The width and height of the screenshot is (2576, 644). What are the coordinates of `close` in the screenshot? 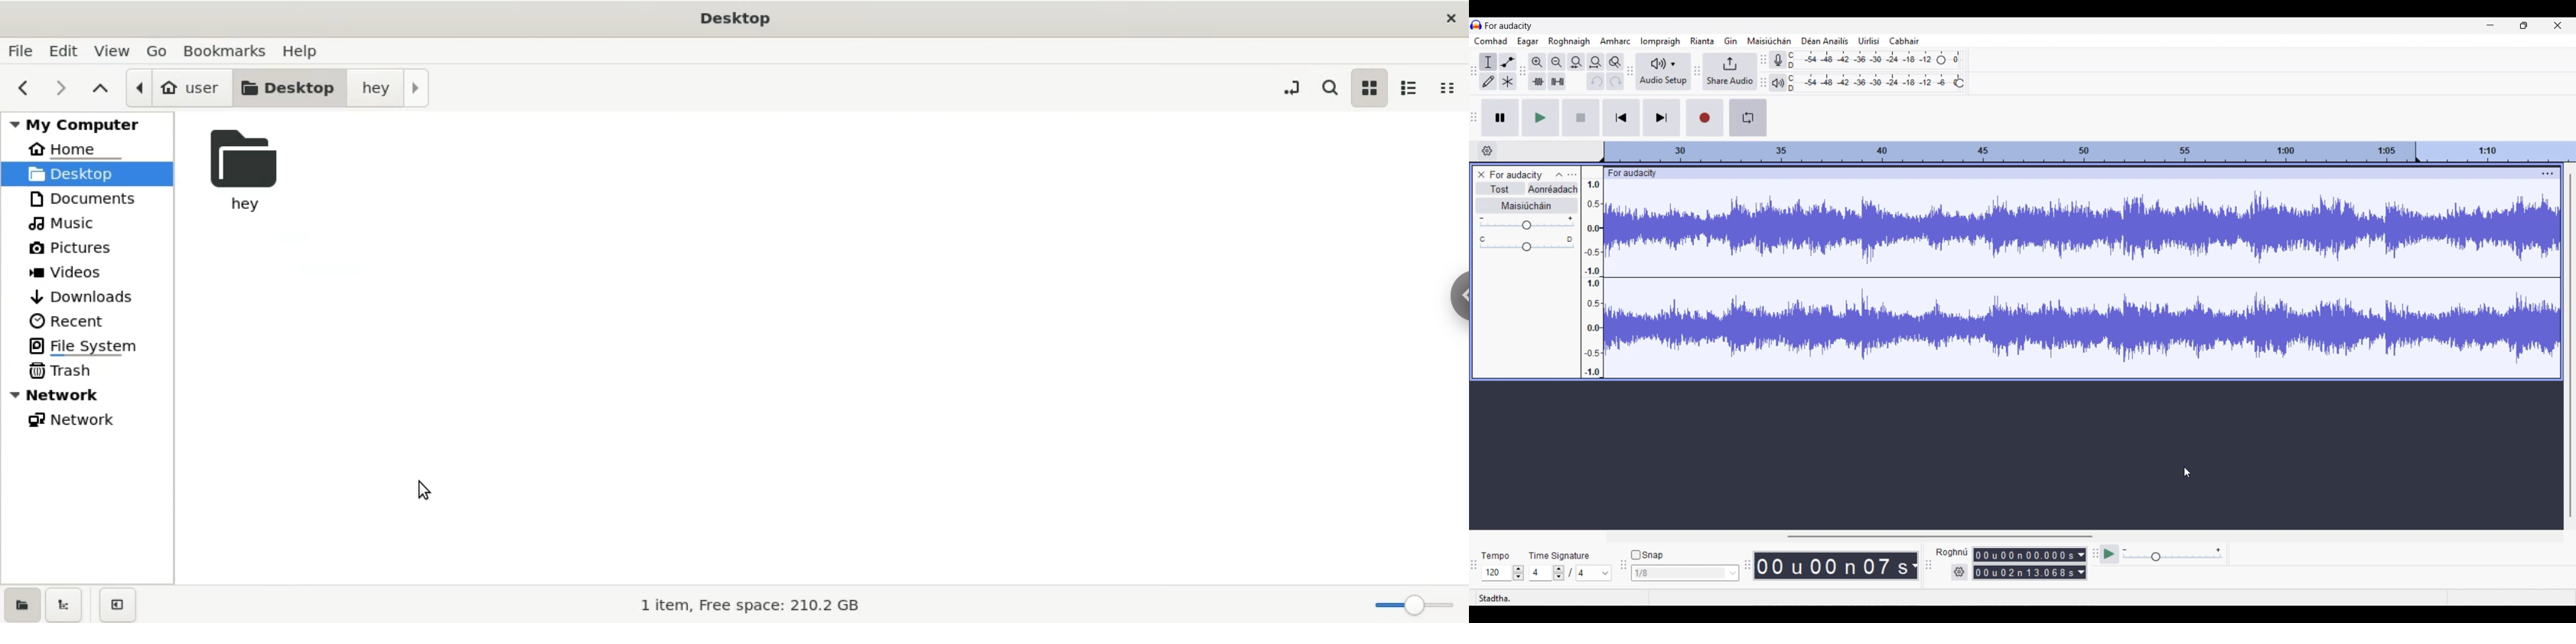 It's located at (1448, 18).